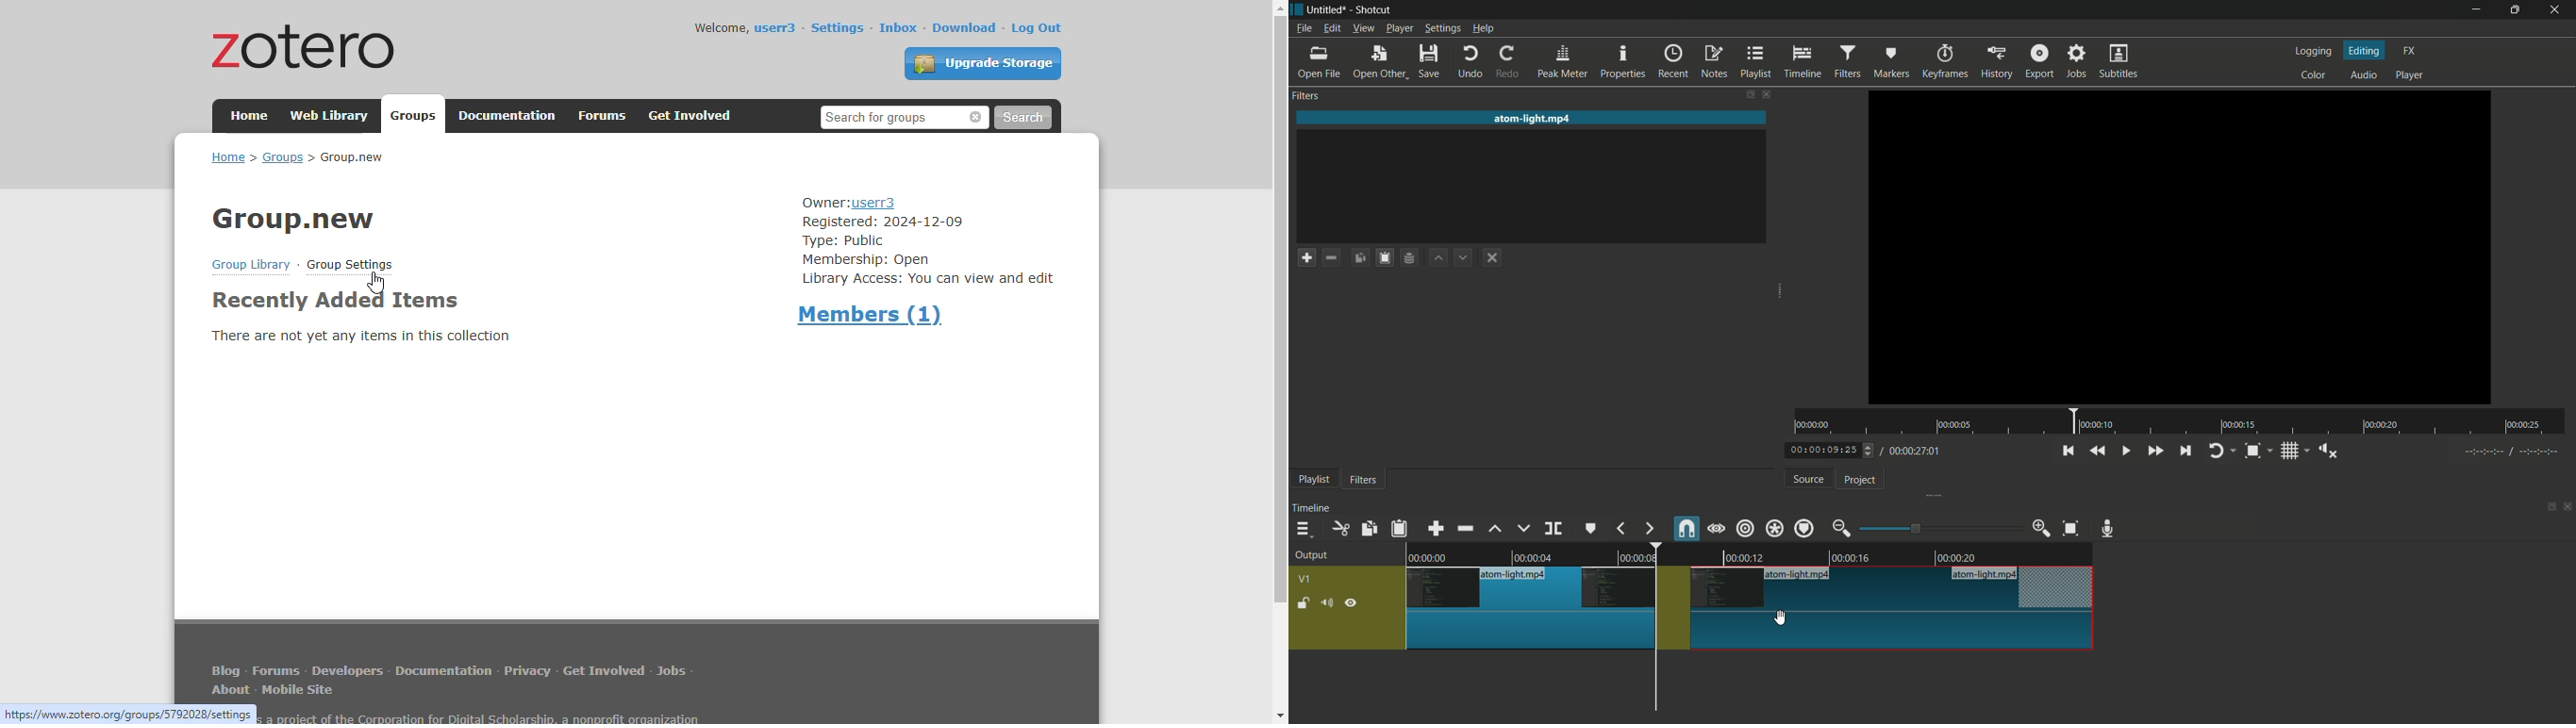 This screenshot has width=2576, height=728. What do you see at coordinates (1279, 309) in the screenshot?
I see `vertical scroll bar` at bounding box center [1279, 309].